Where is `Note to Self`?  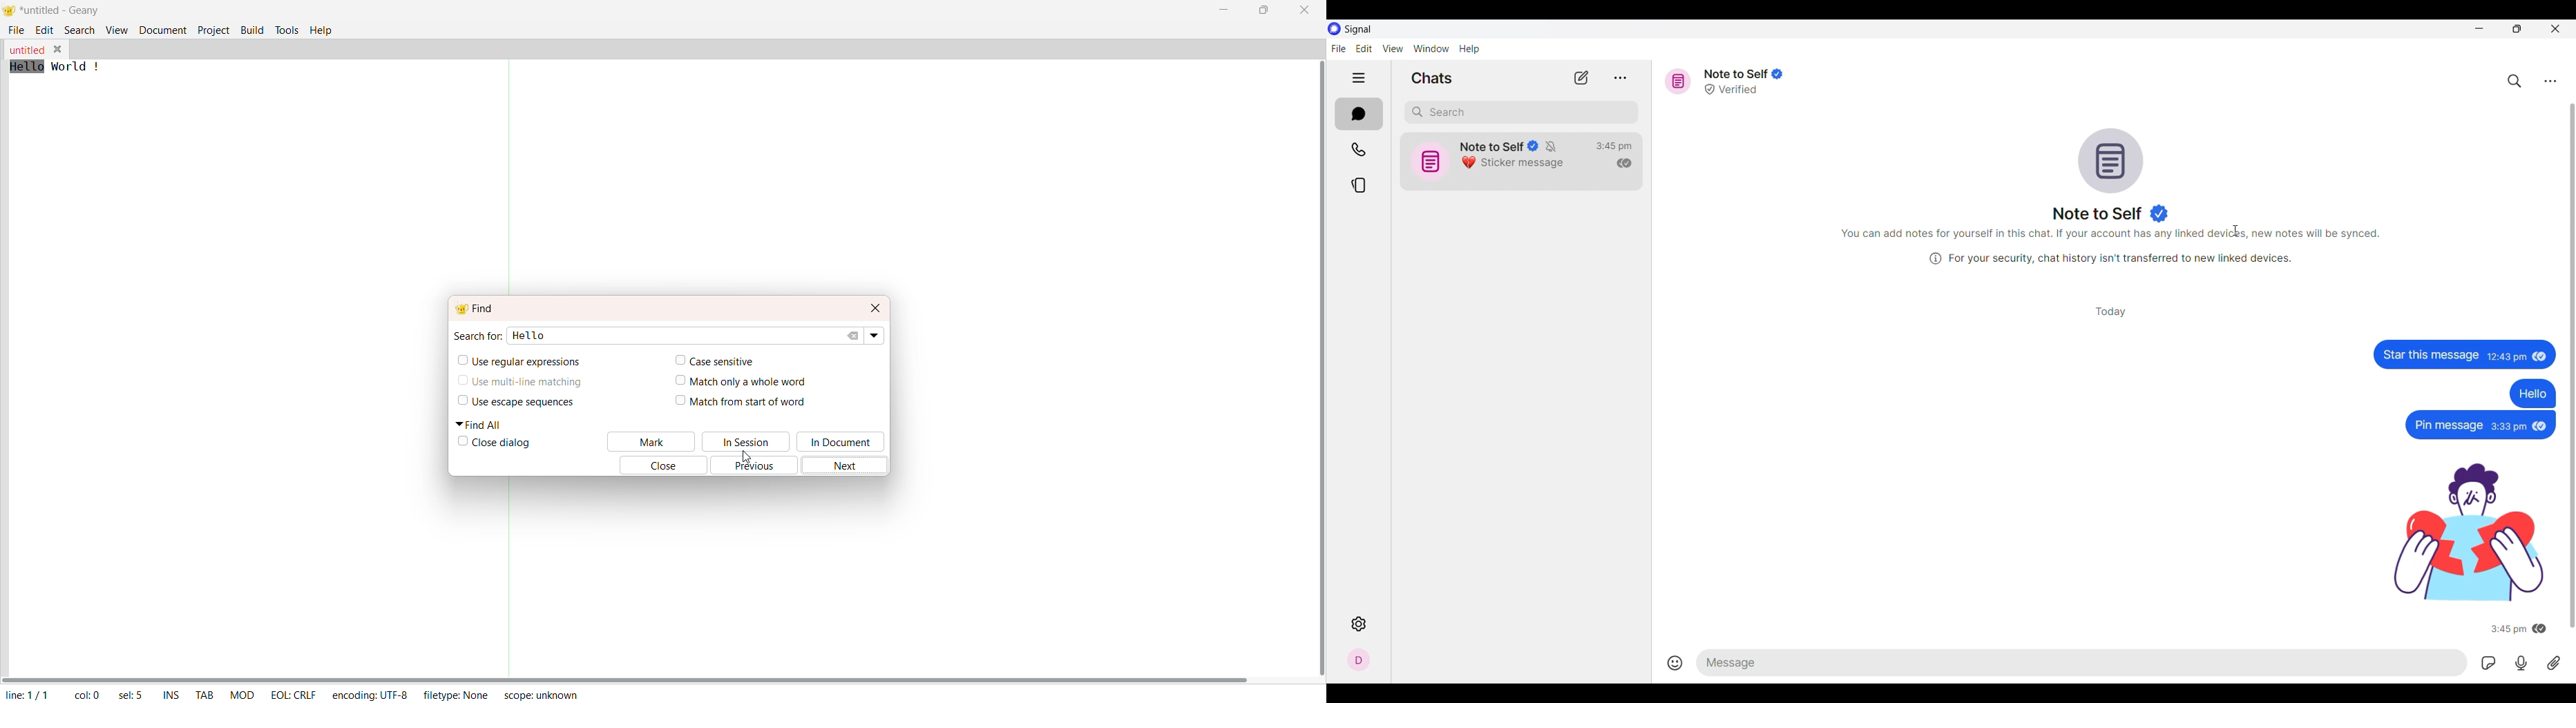 Note to Self is located at coordinates (1742, 74).